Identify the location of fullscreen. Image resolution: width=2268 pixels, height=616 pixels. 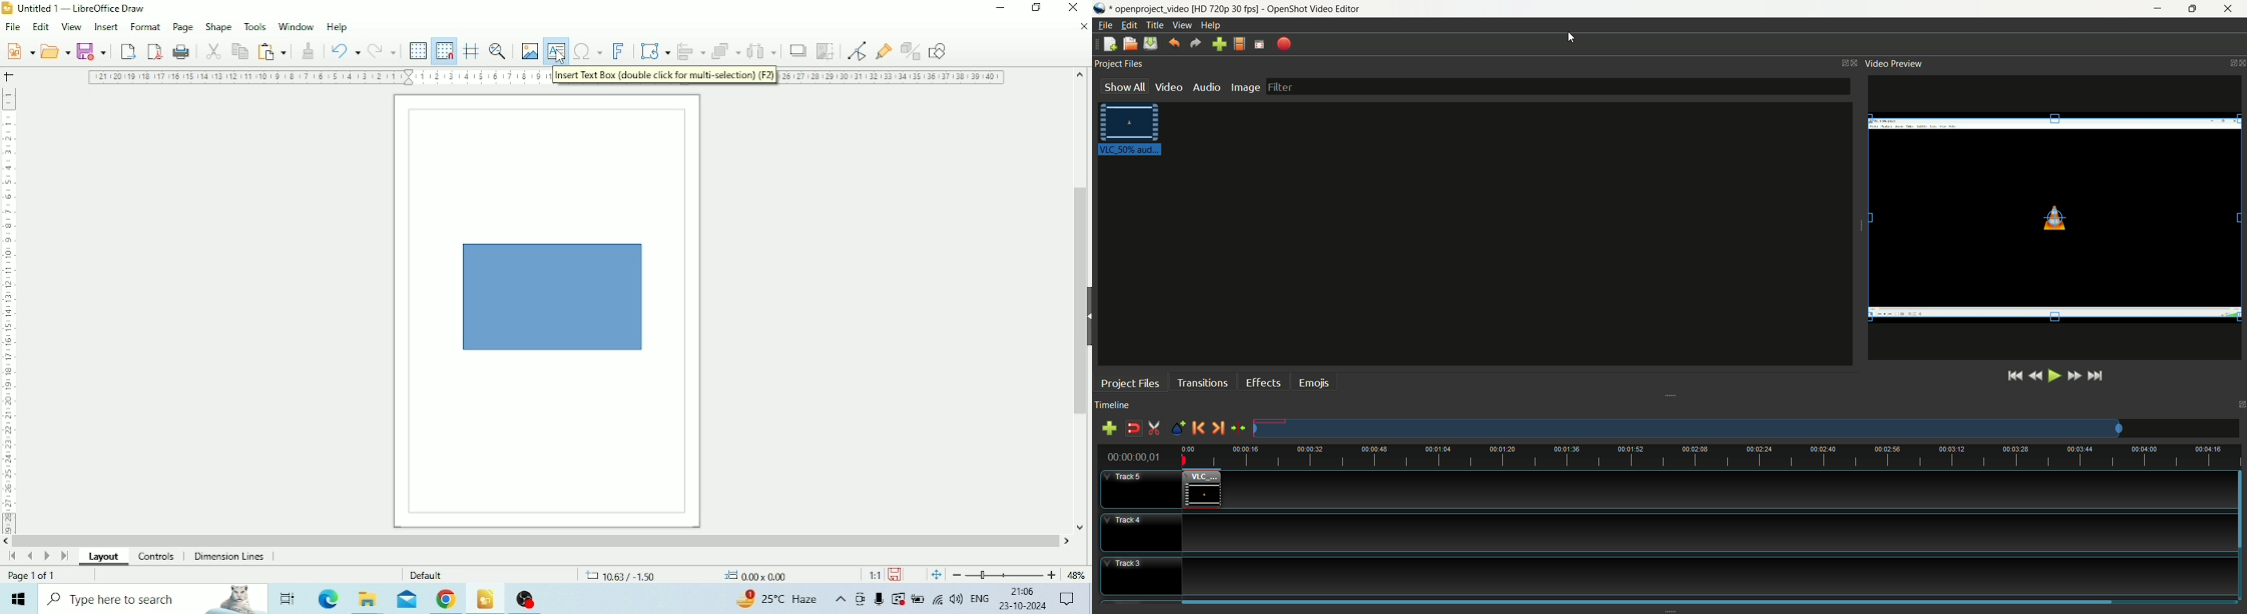
(1260, 45).